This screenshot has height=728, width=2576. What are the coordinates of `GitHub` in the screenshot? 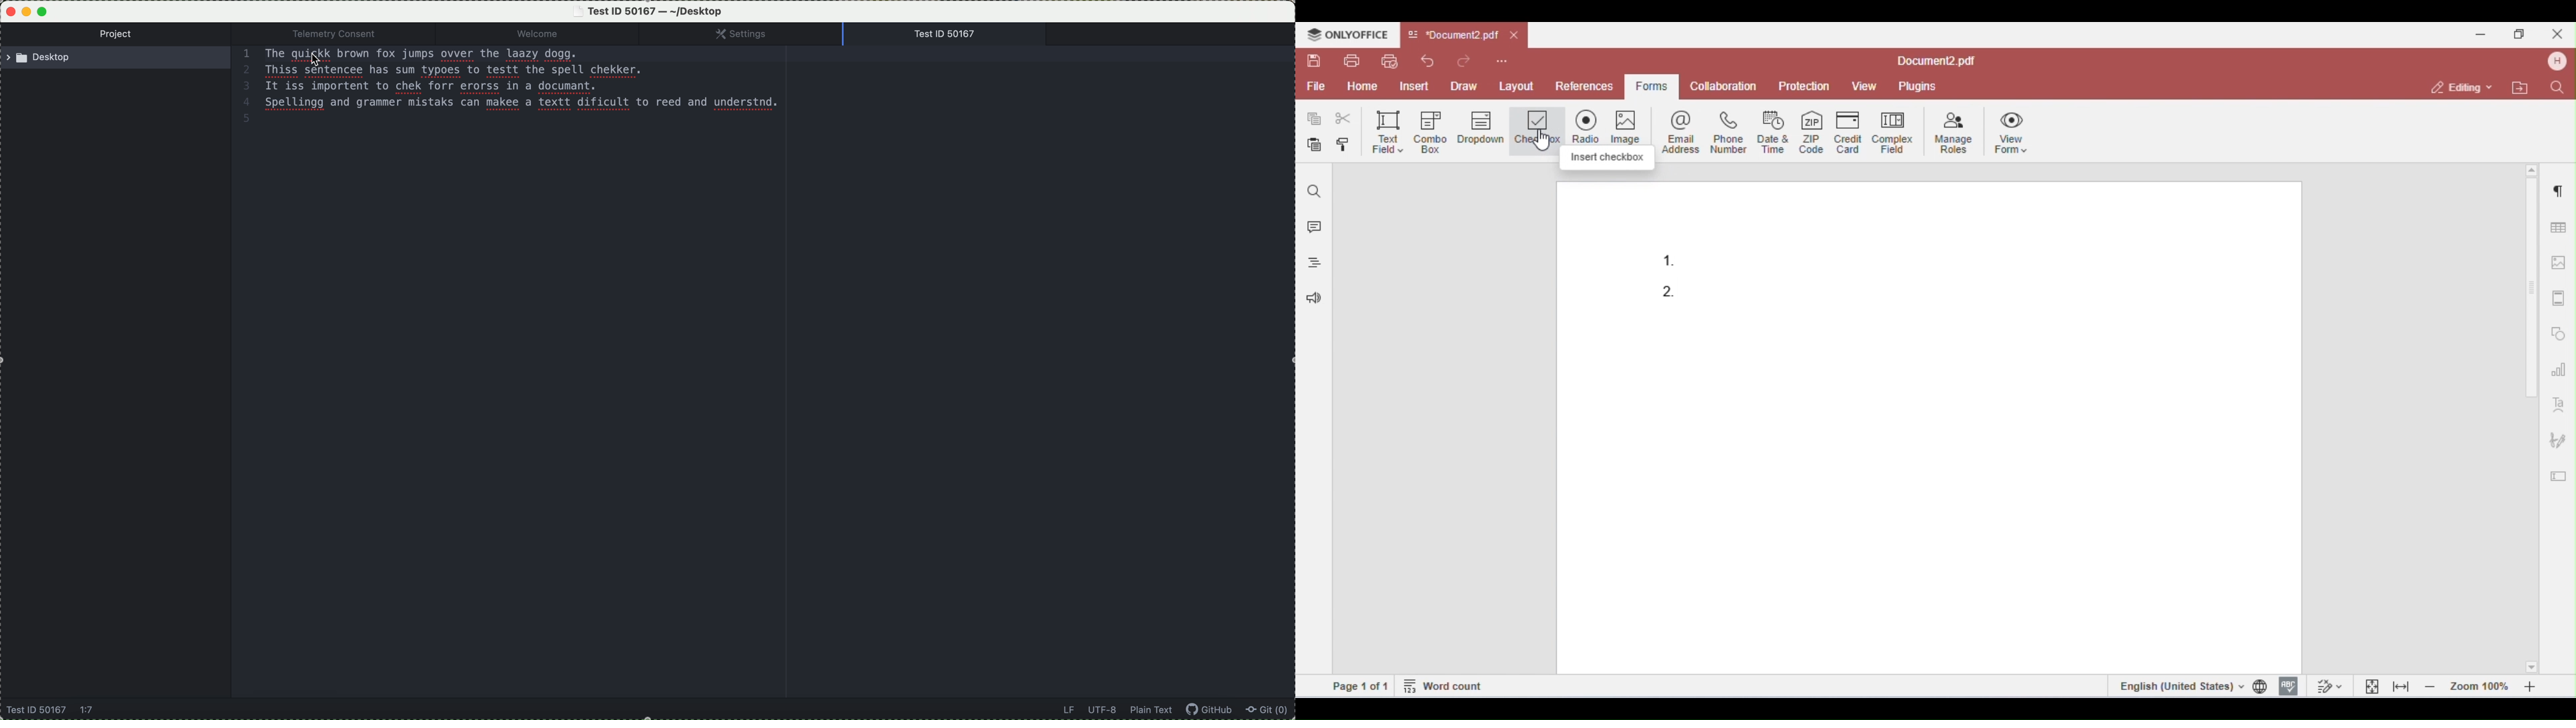 It's located at (1213, 711).